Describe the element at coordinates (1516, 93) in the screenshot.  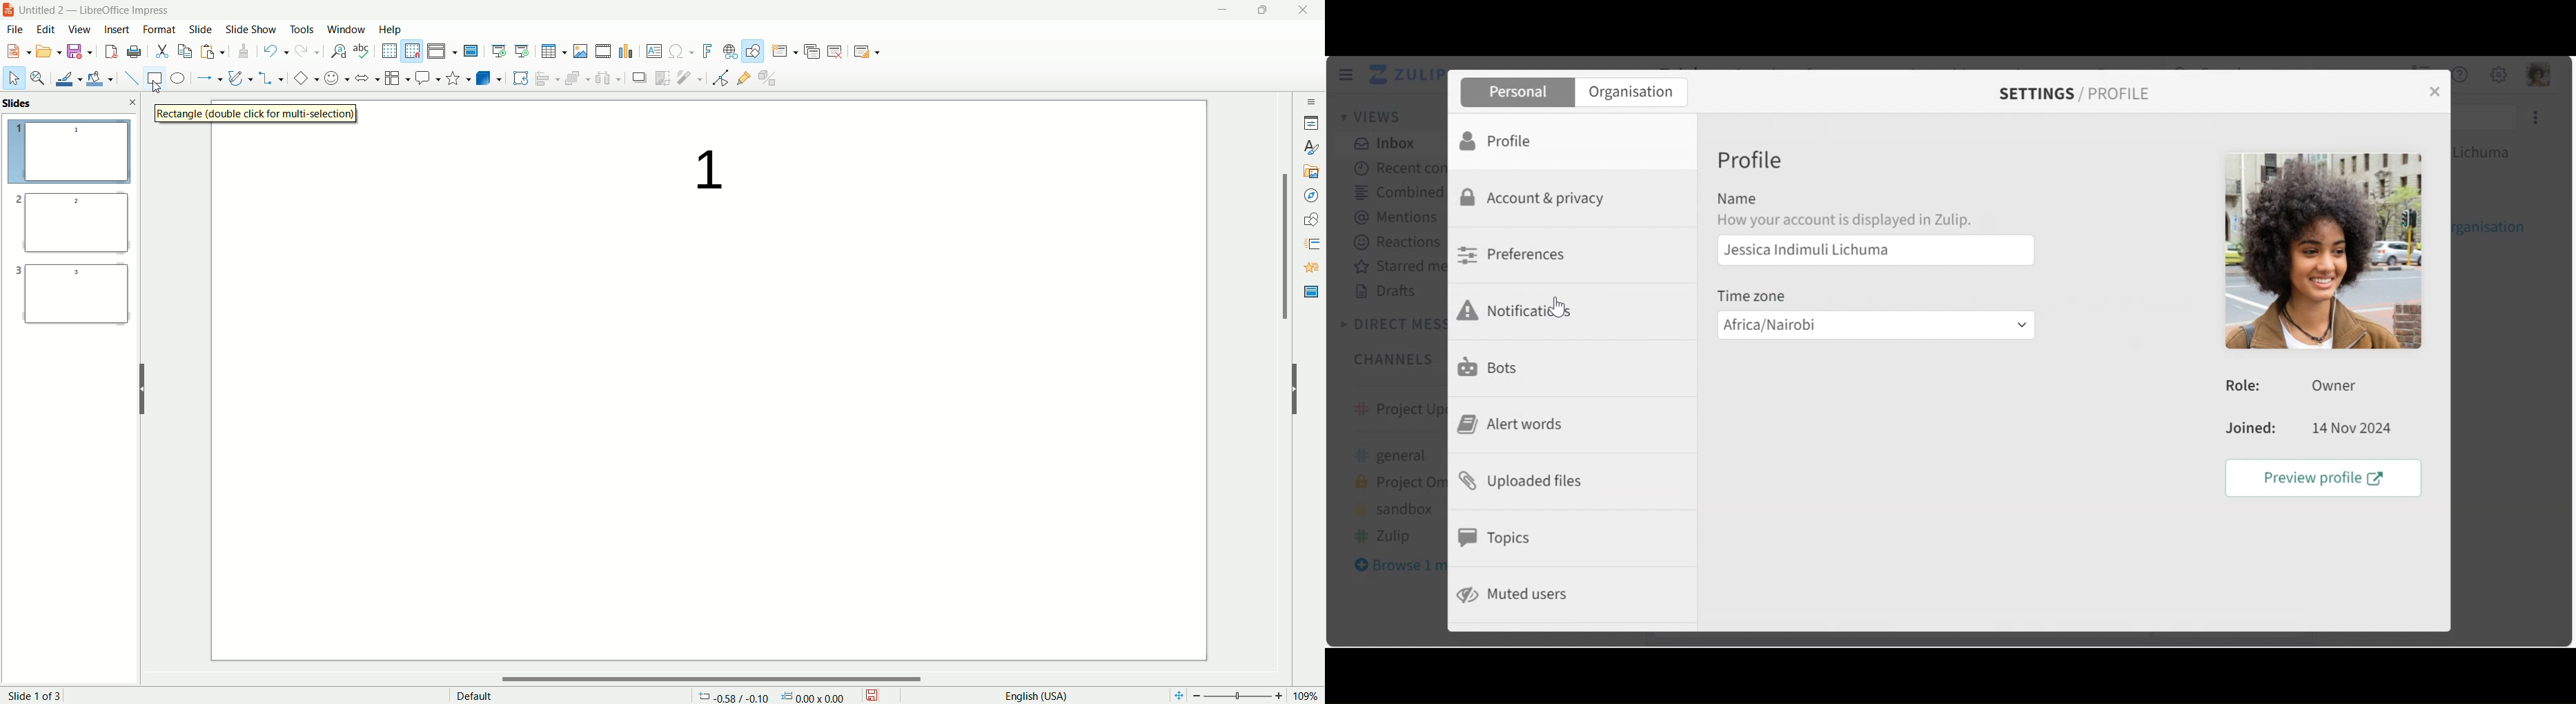
I see `Personal` at that location.